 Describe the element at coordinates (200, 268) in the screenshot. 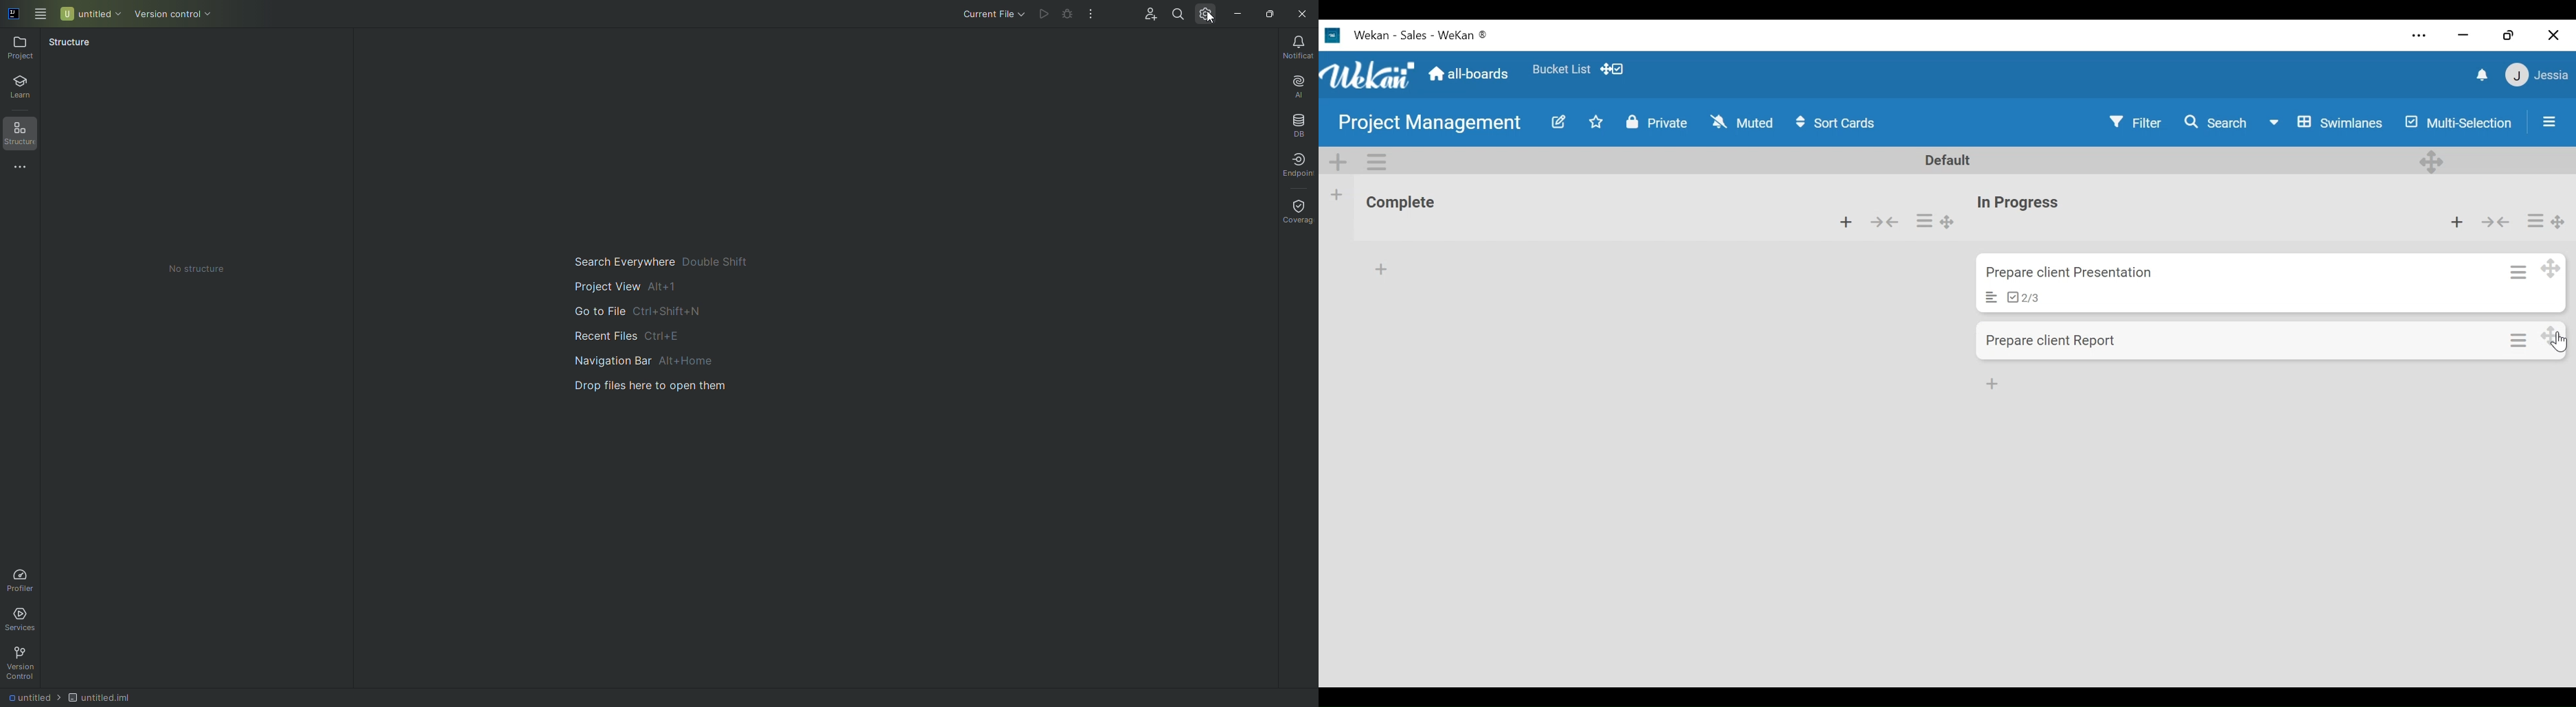

I see `No Structure` at that location.